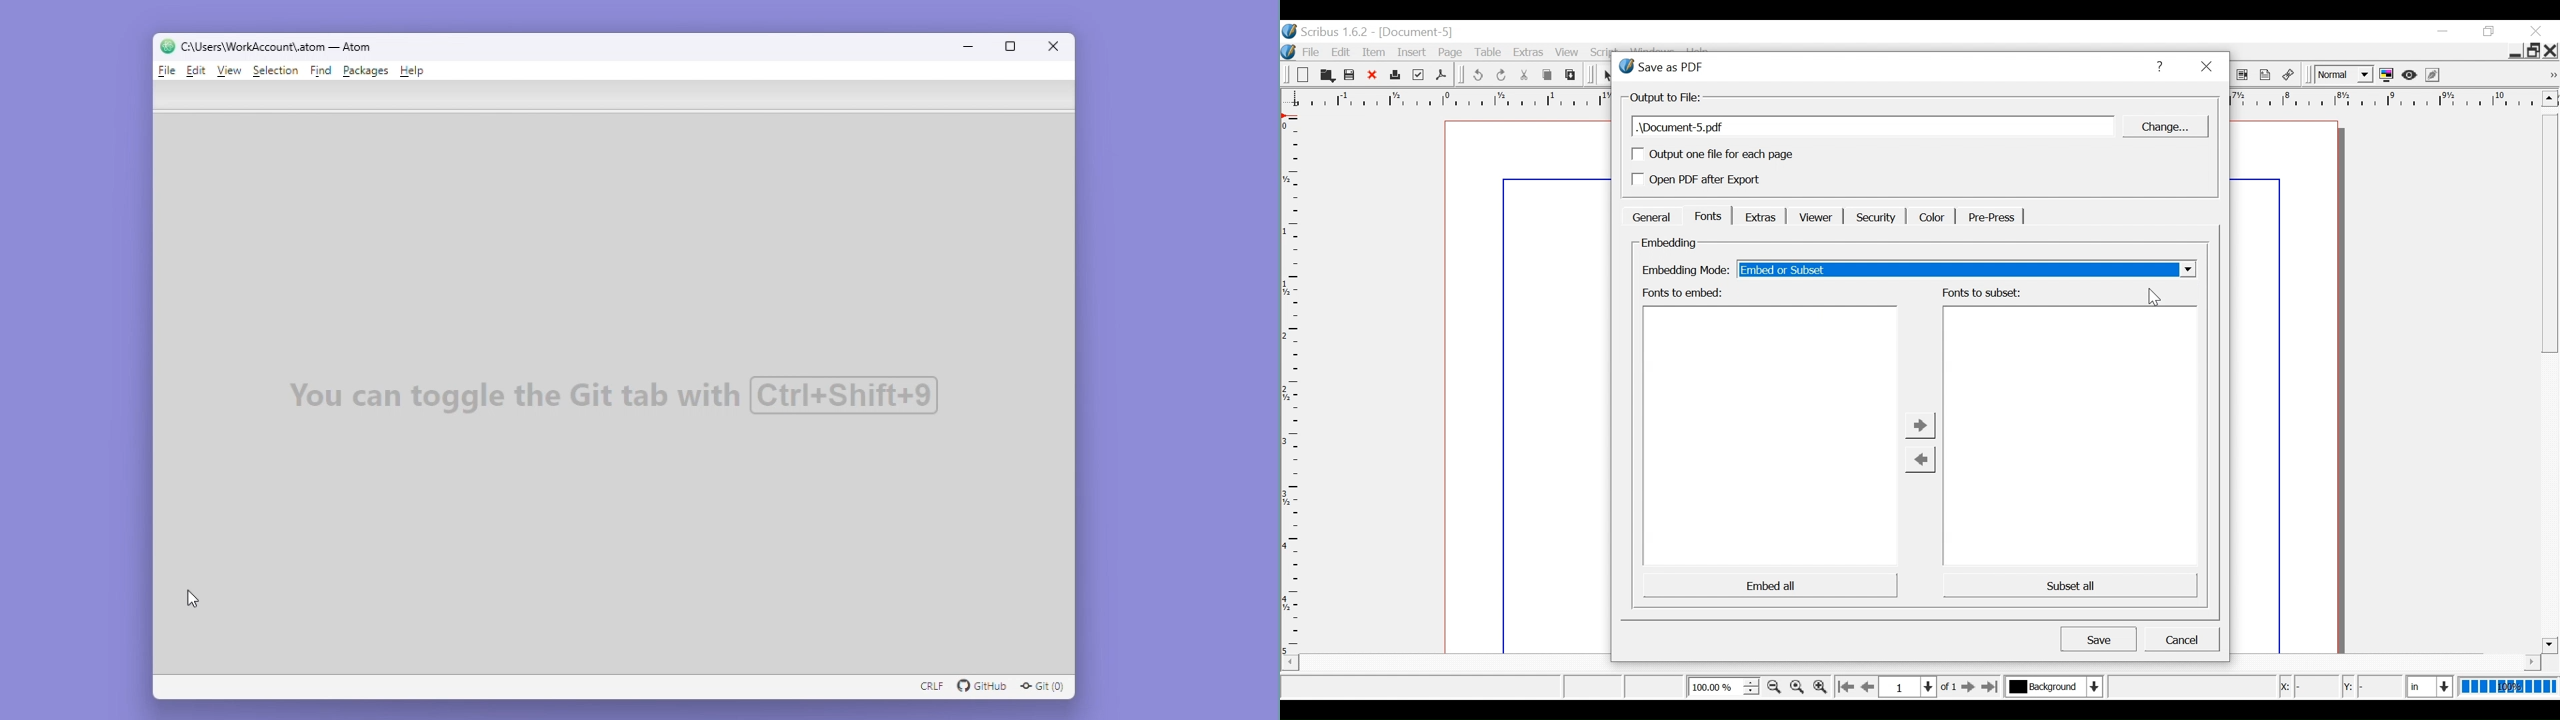  What do you see at coordinates (2385, 100) in the screenshot?
I see `horizontal ruler` at bounding box center [2385, 100].